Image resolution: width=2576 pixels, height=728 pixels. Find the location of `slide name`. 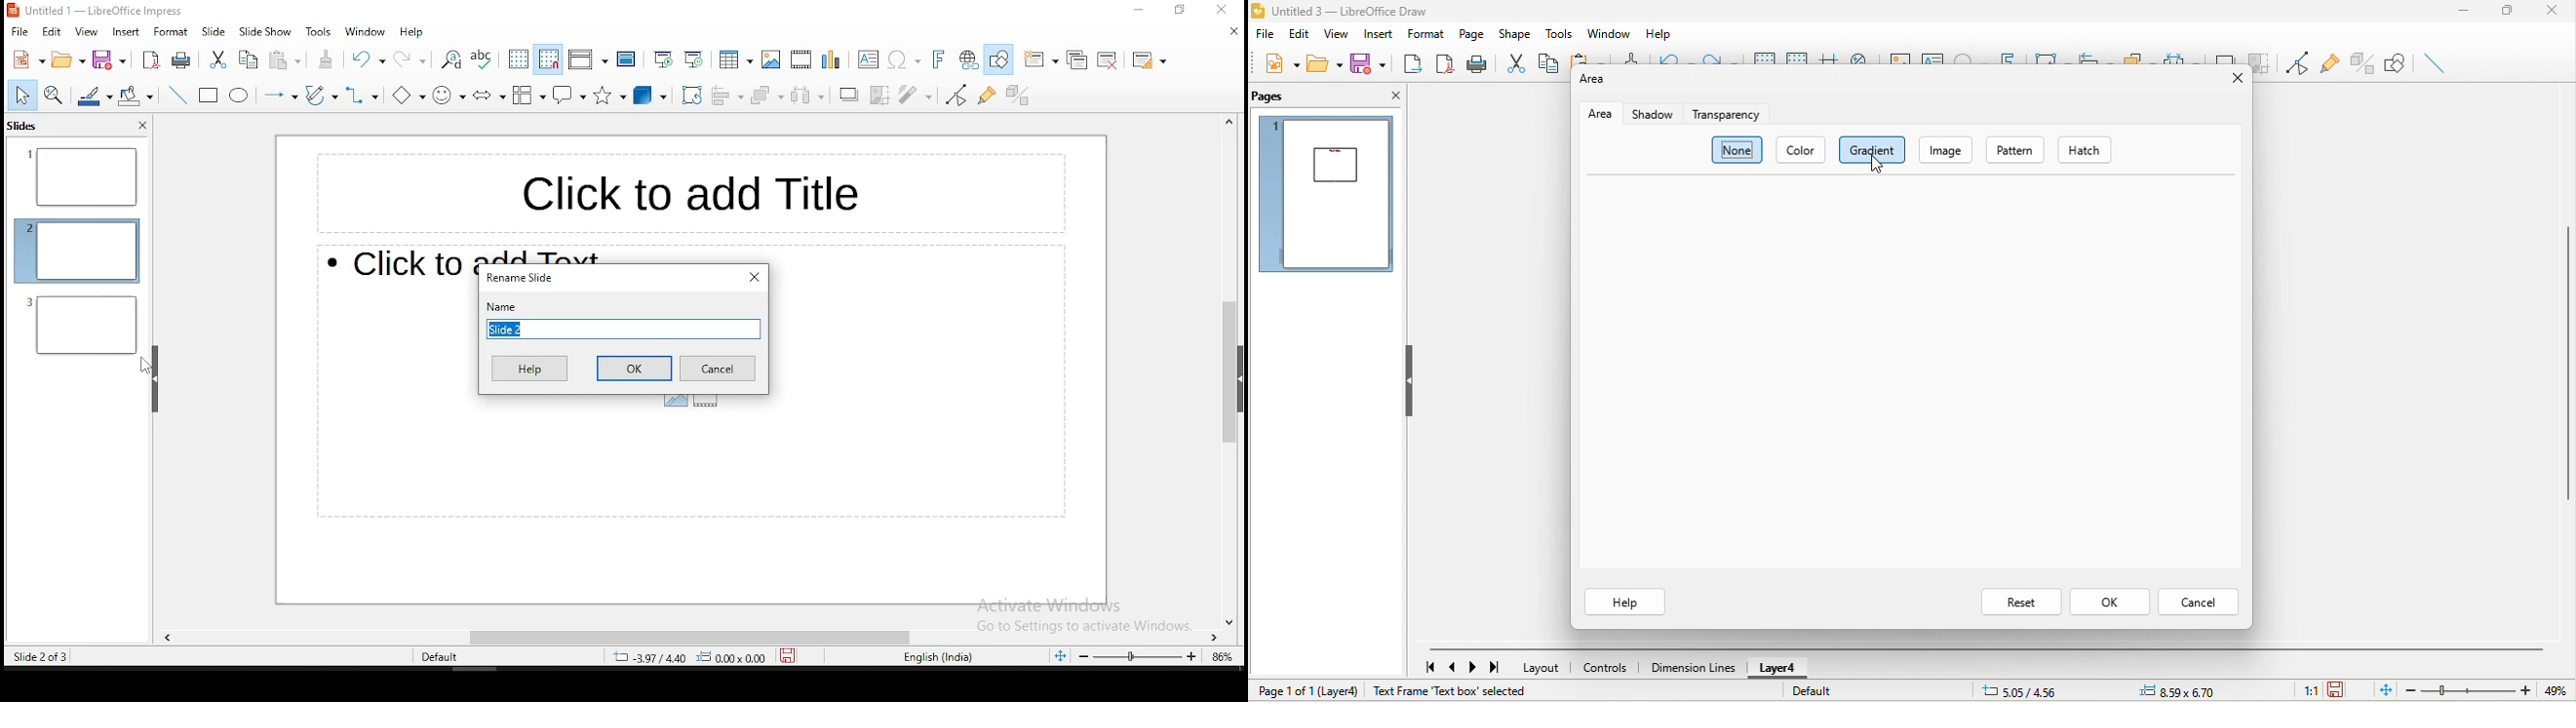

slide name is located at coordinates (624, 327).